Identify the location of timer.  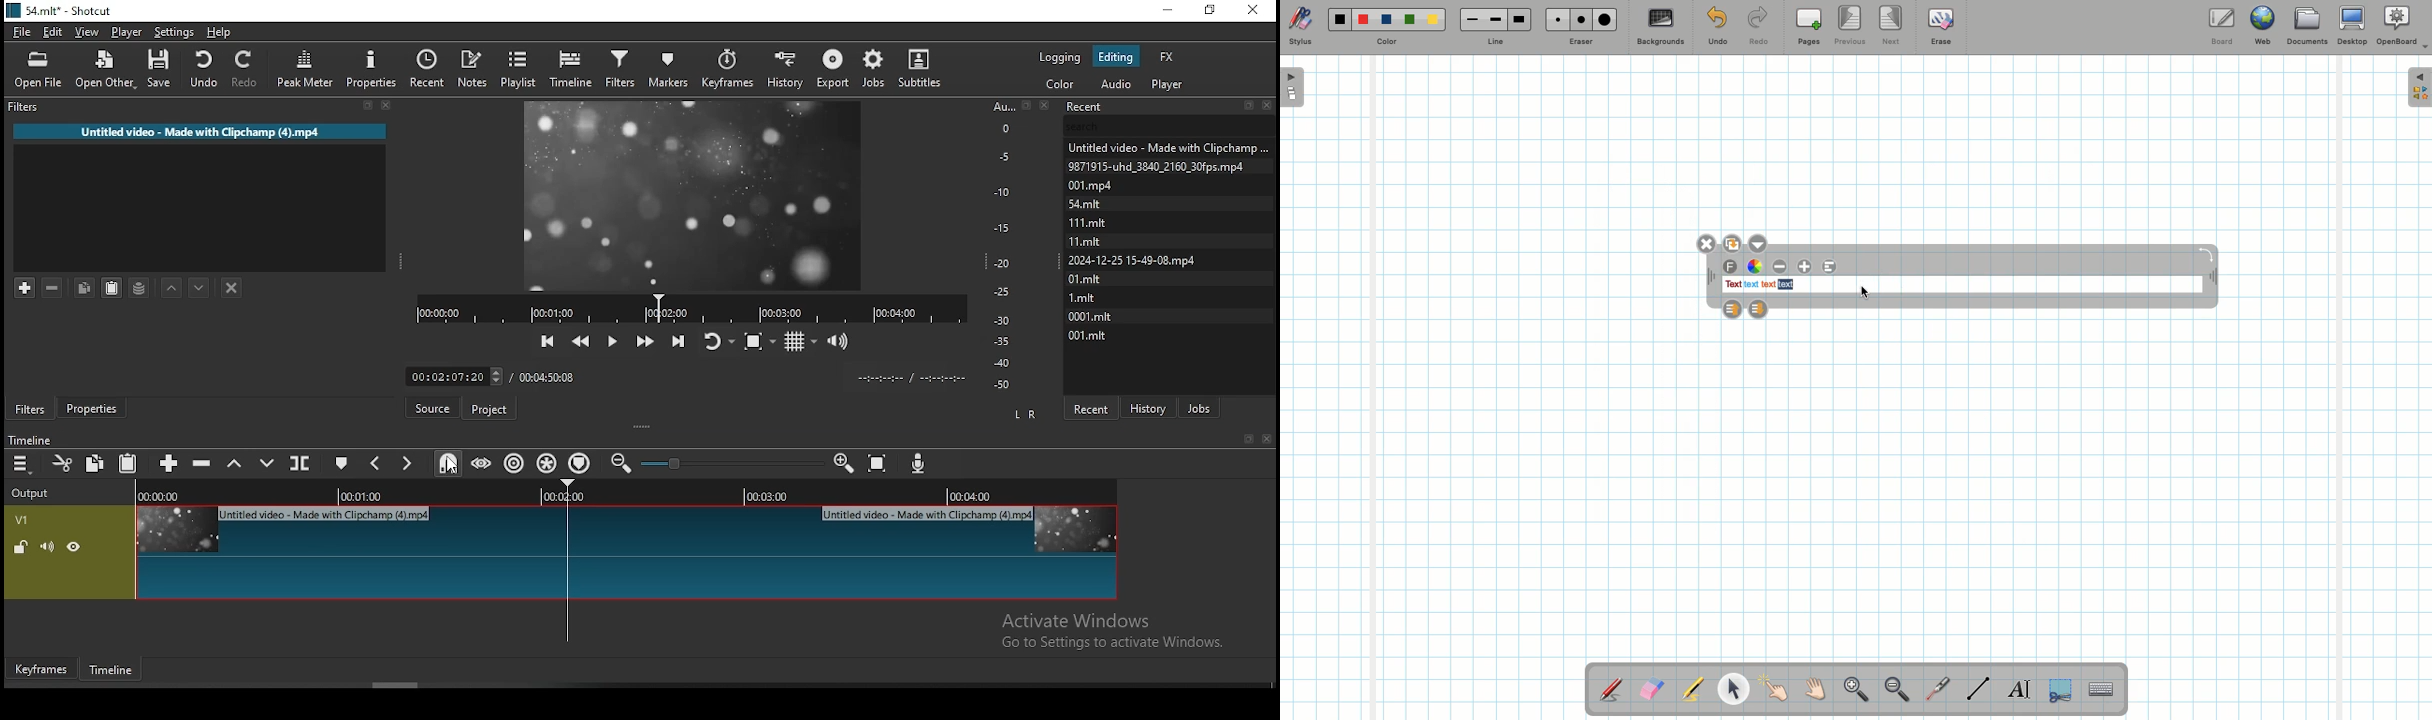
(455, 376).